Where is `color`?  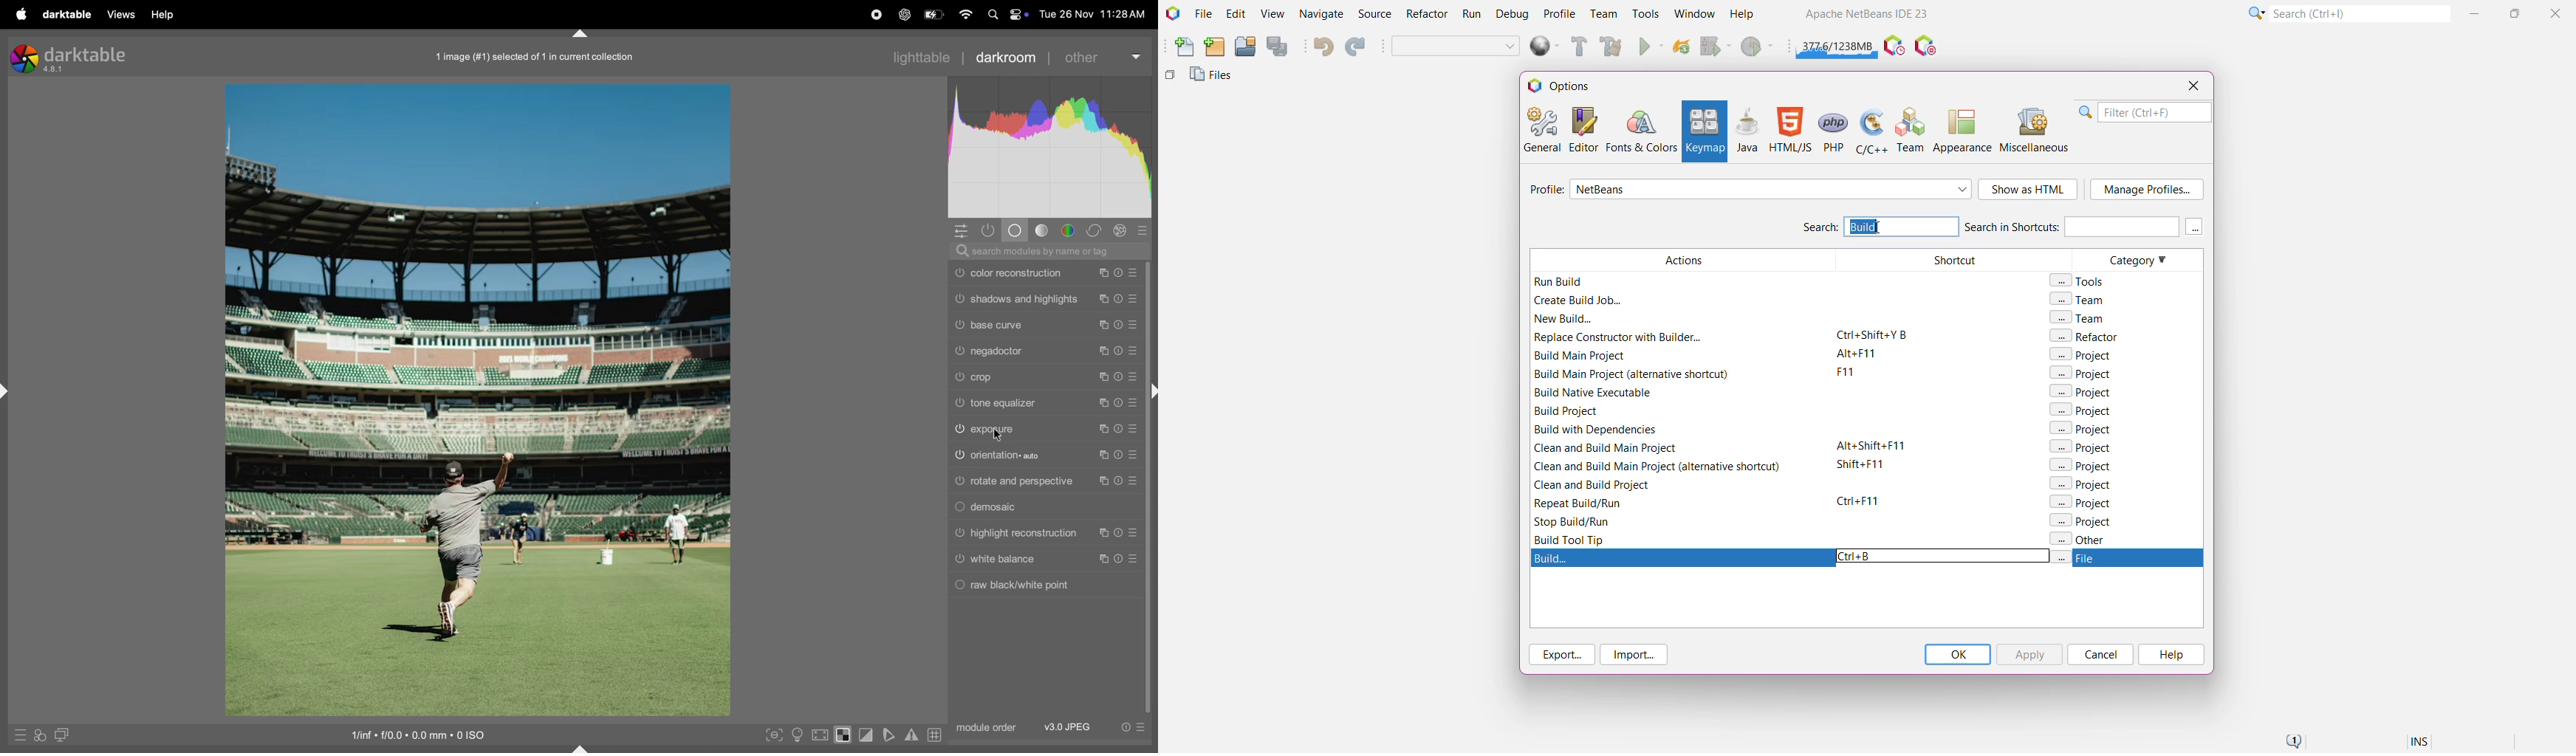
color is located at coordinates (1070, 231).